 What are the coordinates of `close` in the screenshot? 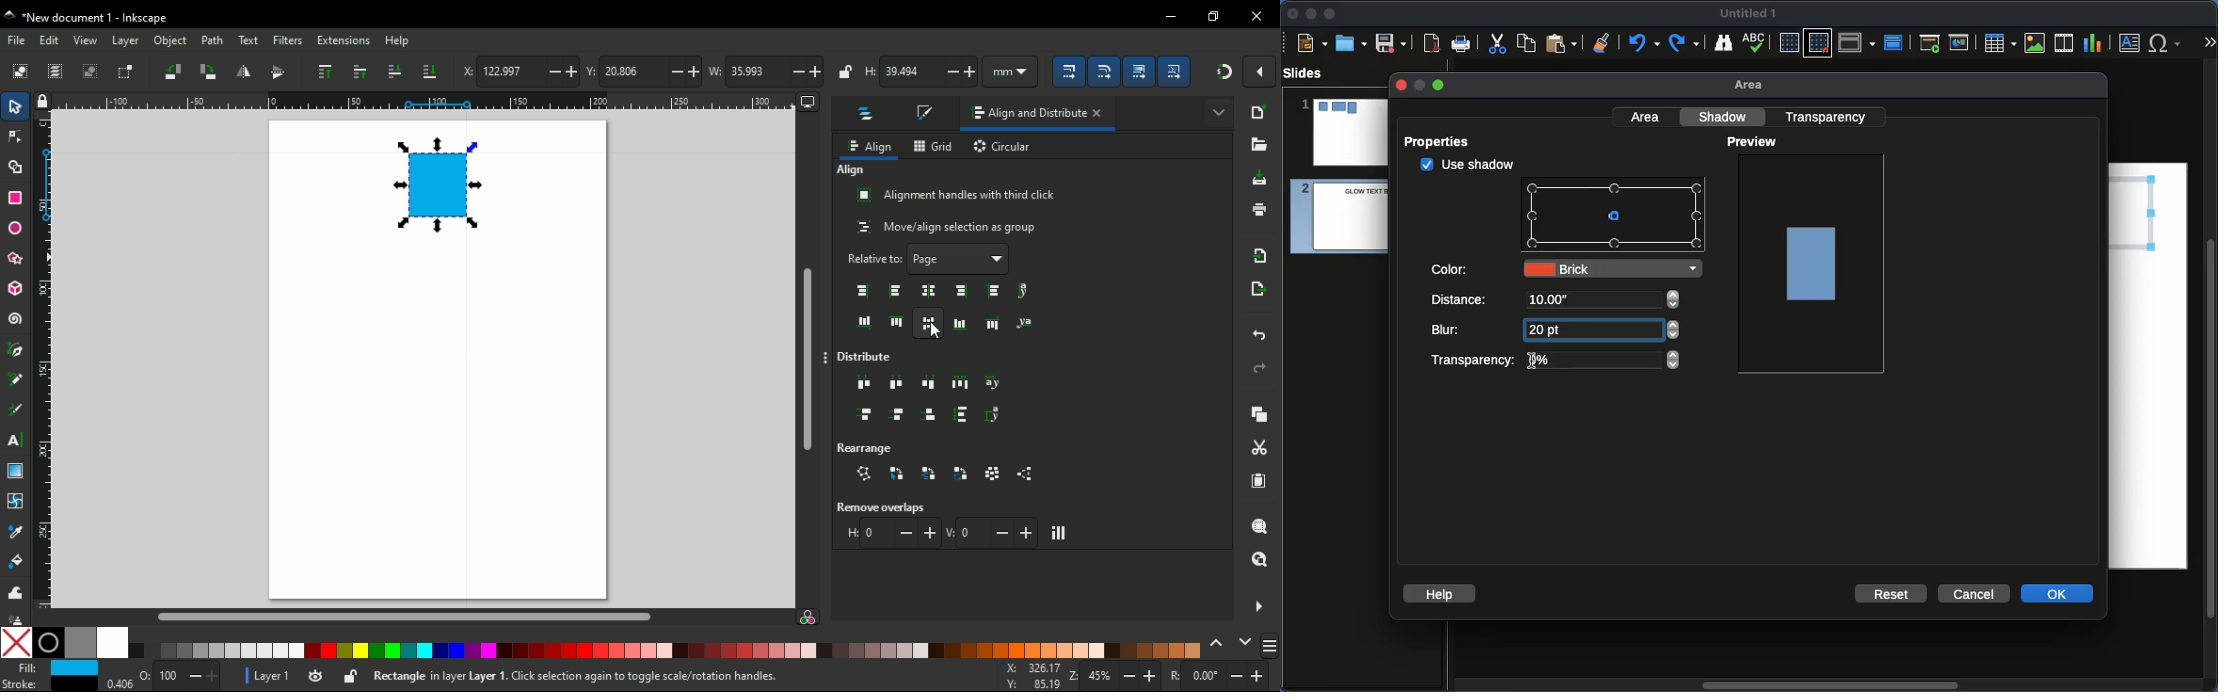 It's located at (1400, 85).